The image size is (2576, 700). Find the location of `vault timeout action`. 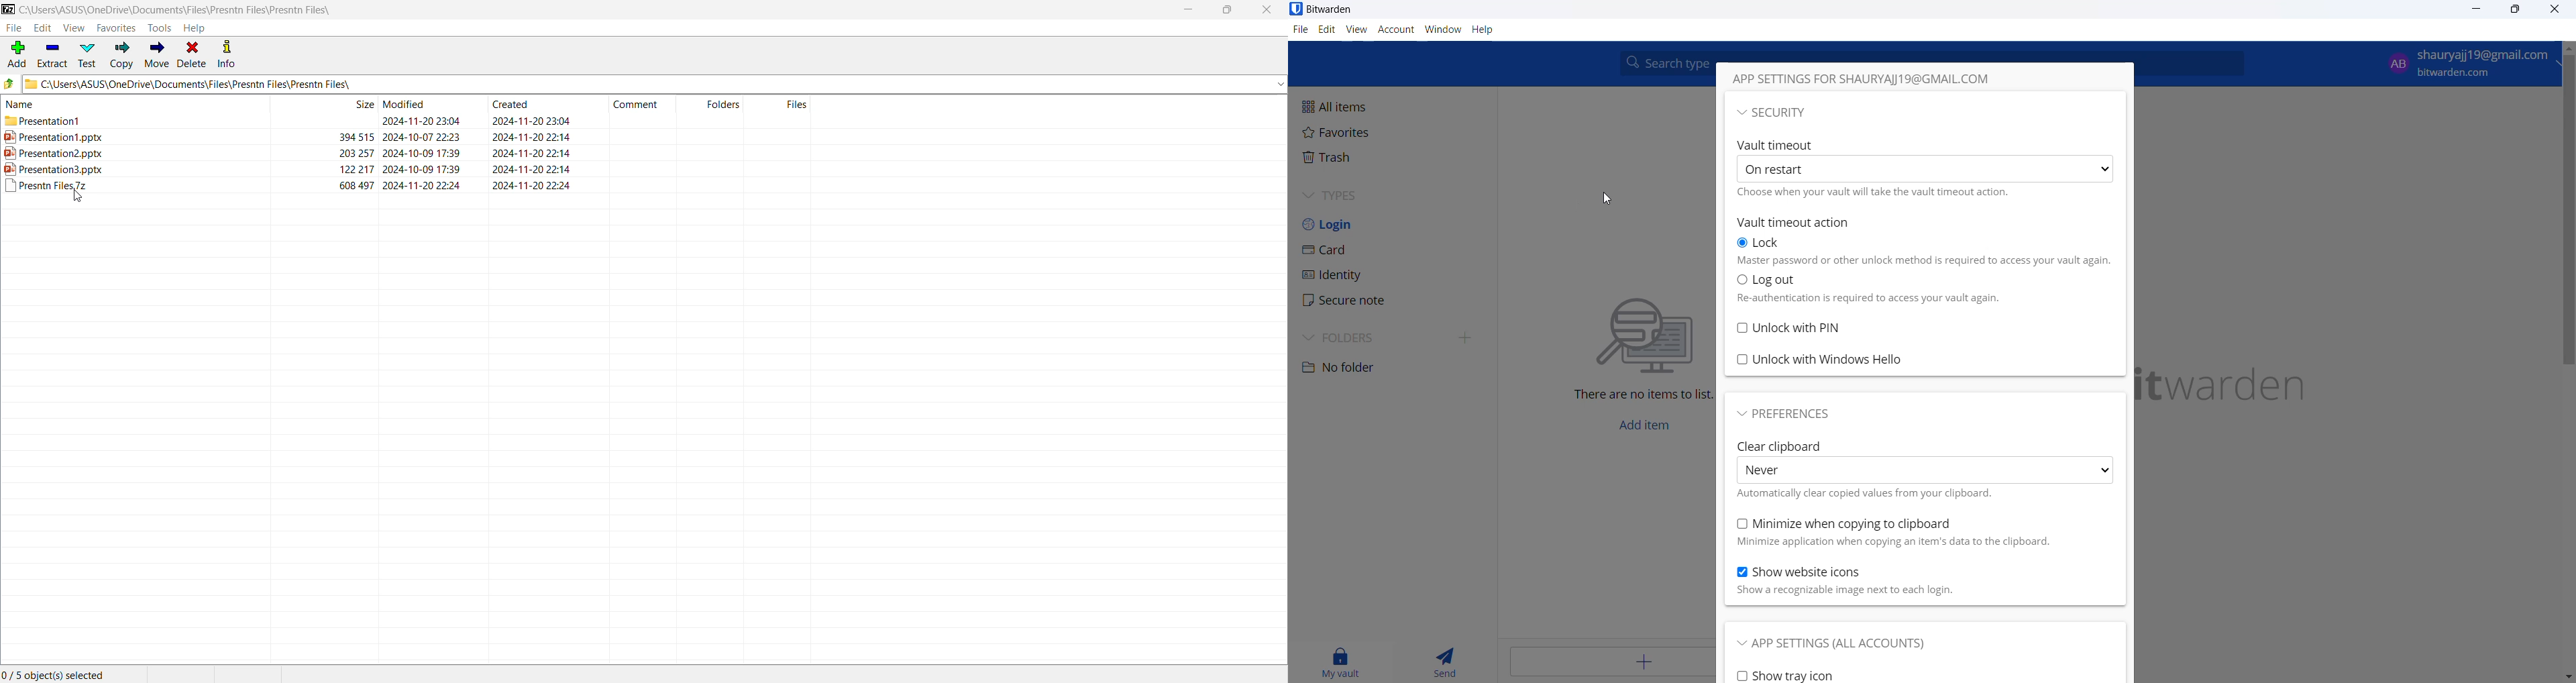

vault timeout action is located at coordinates (1802, 224).